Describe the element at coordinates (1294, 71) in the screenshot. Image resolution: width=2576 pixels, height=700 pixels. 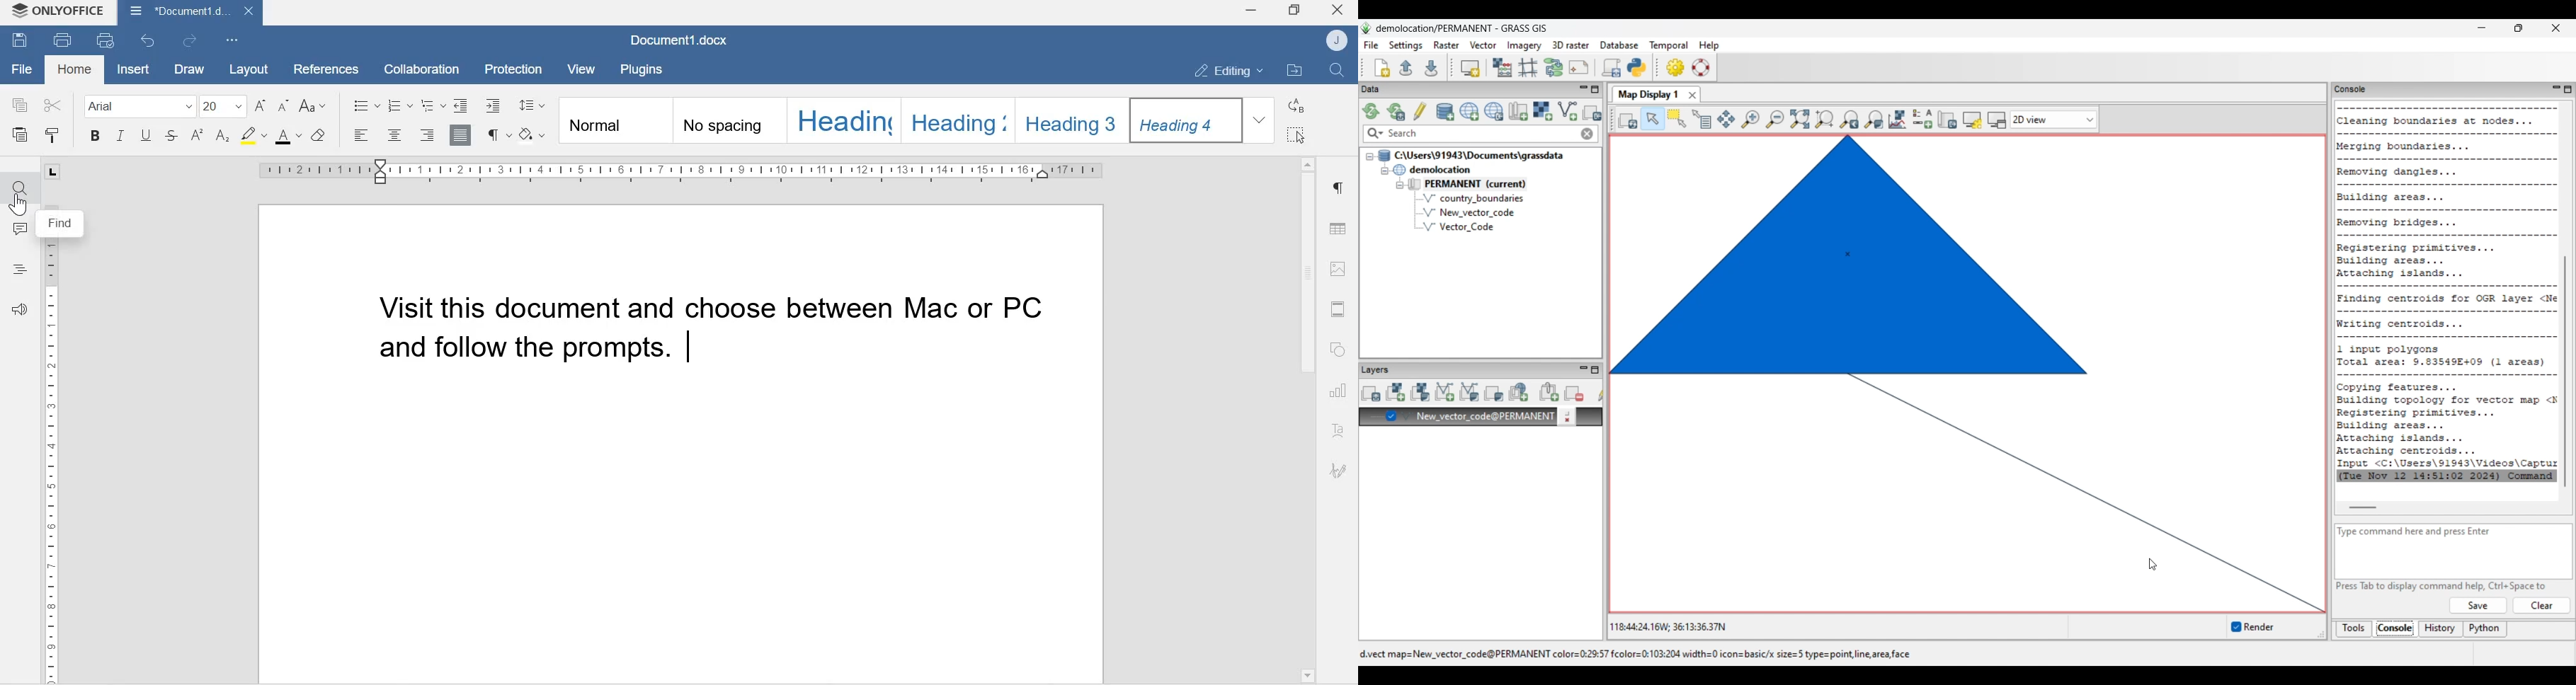
I see `Open File location` at that location.